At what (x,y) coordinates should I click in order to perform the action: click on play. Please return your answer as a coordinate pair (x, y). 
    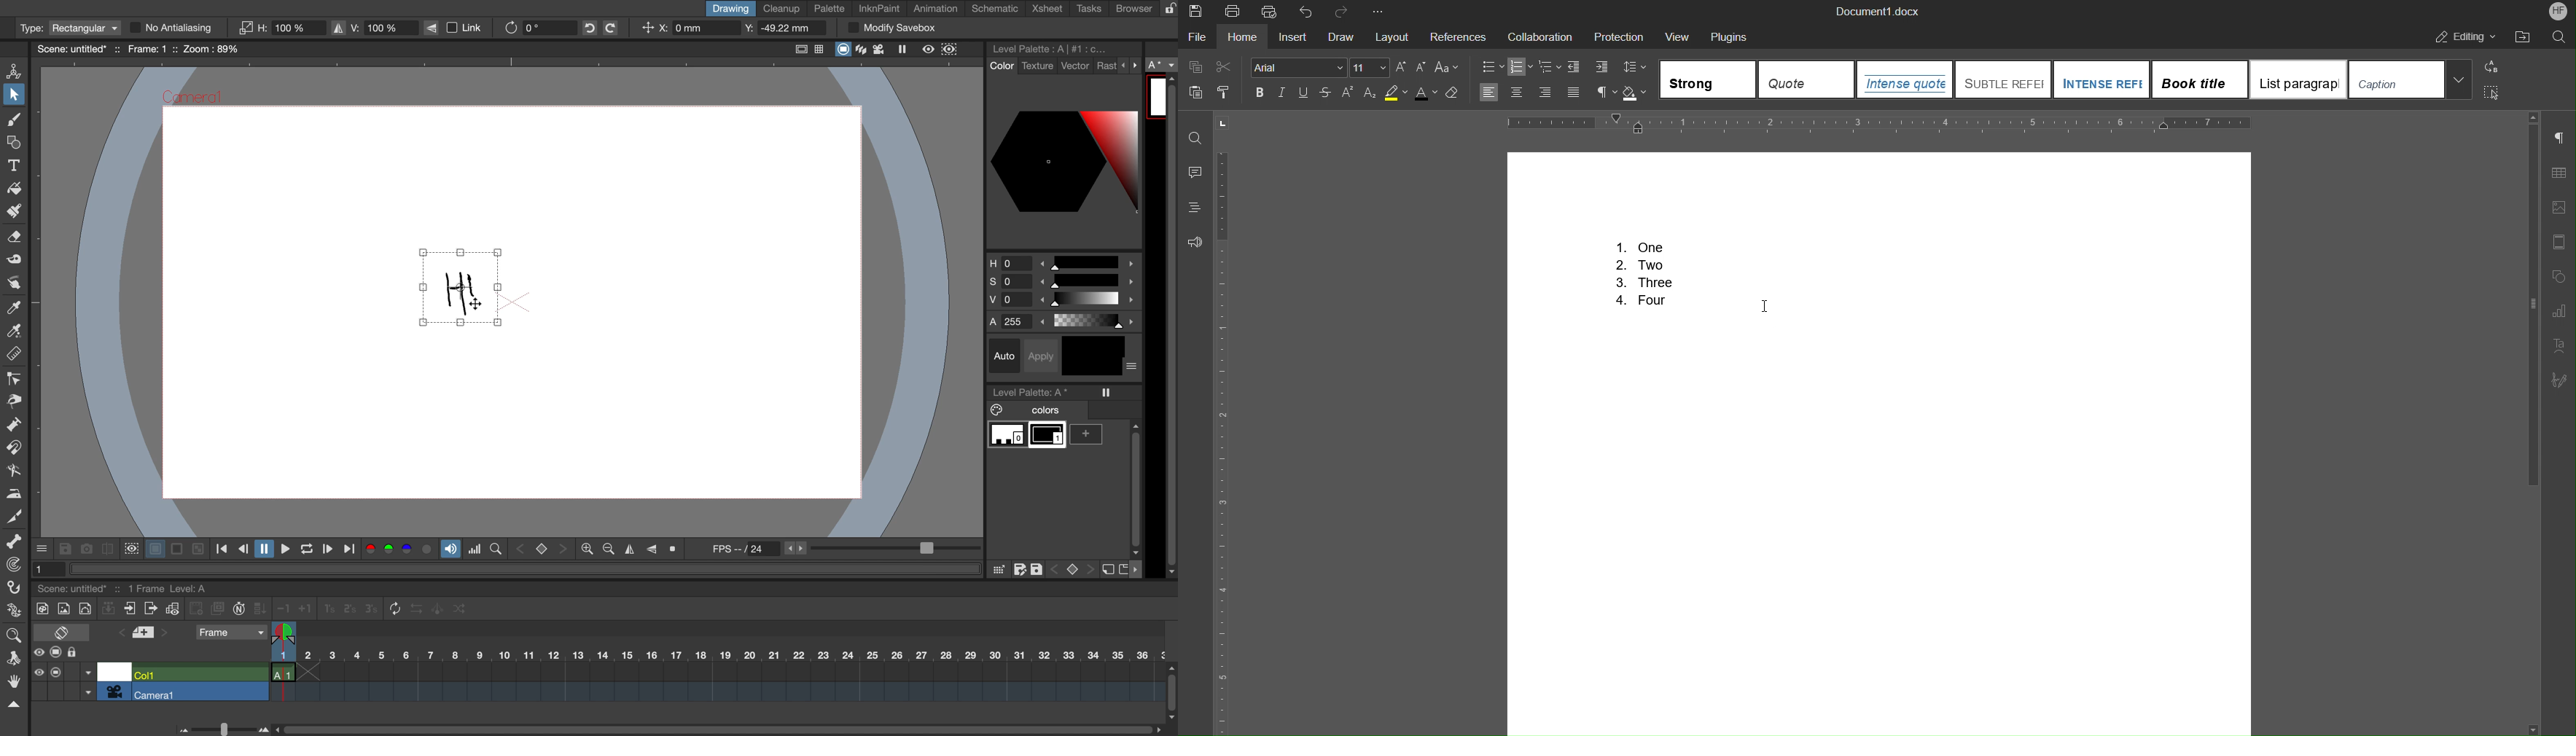
    Looking at the image, I should click on (282, 549).